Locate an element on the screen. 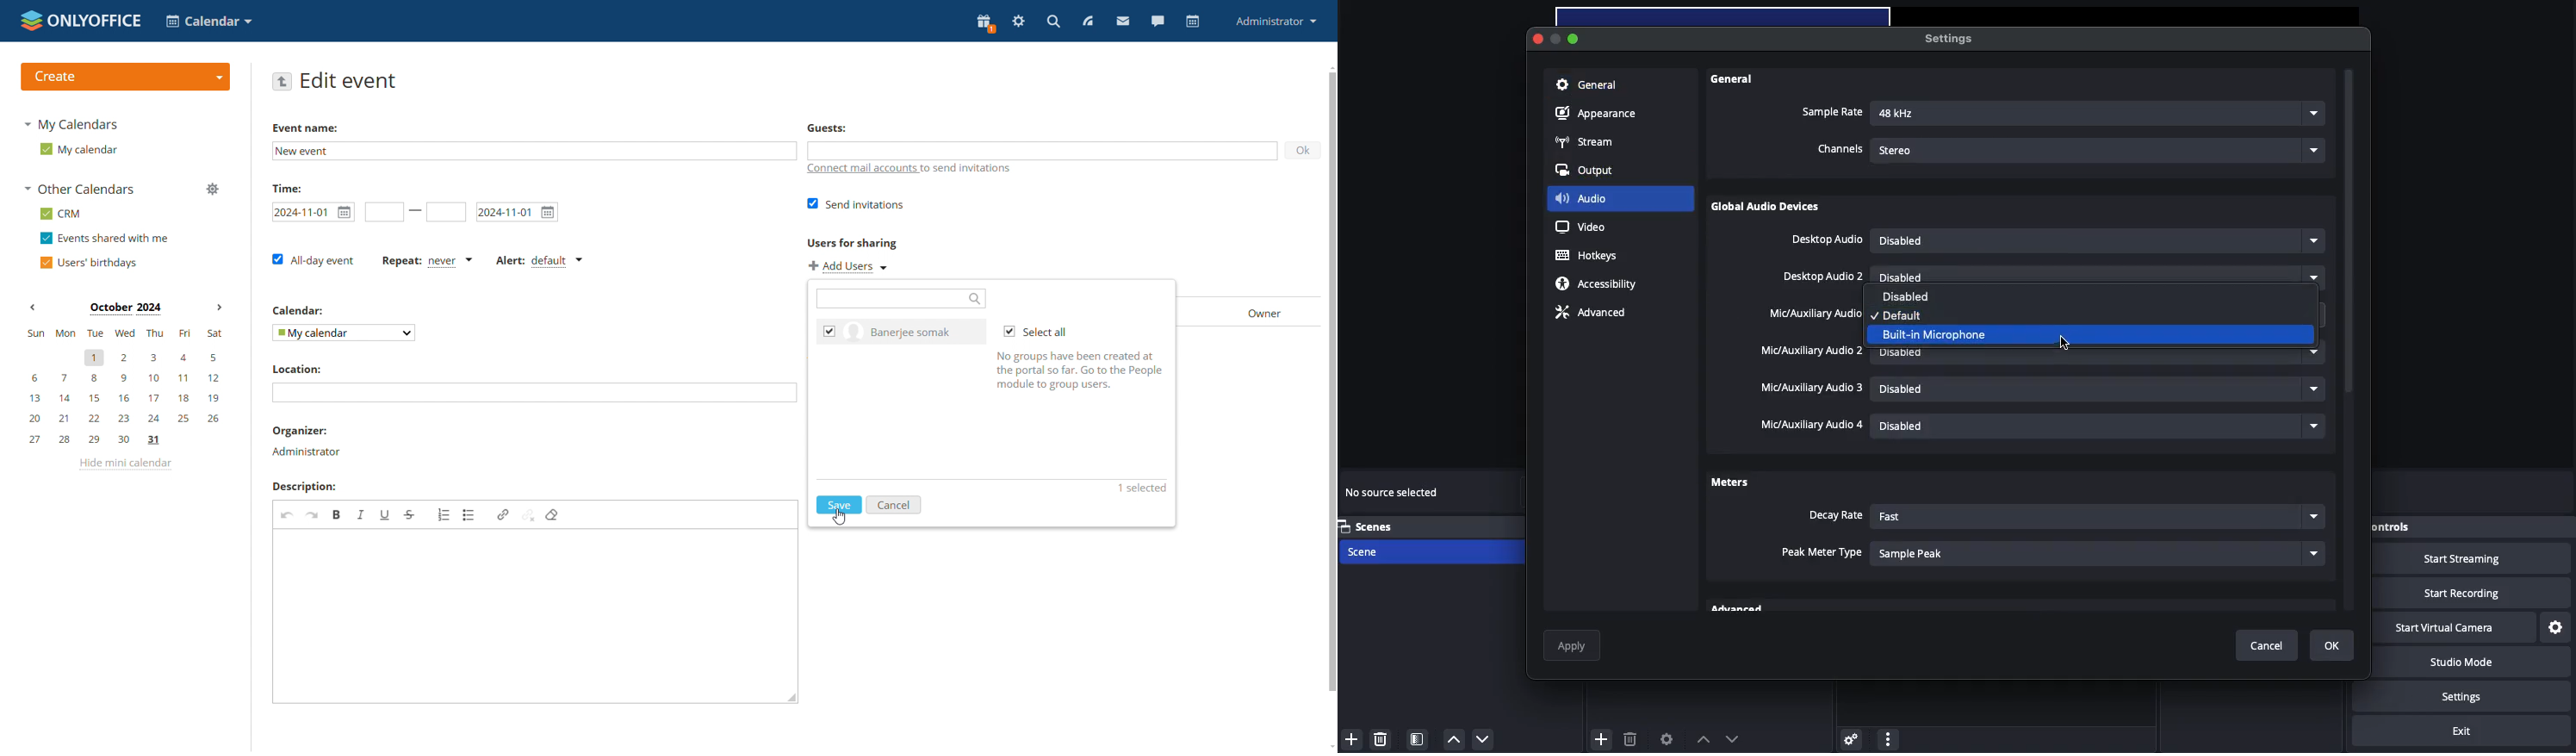  Disabled is located at coordinates (1912, 296).